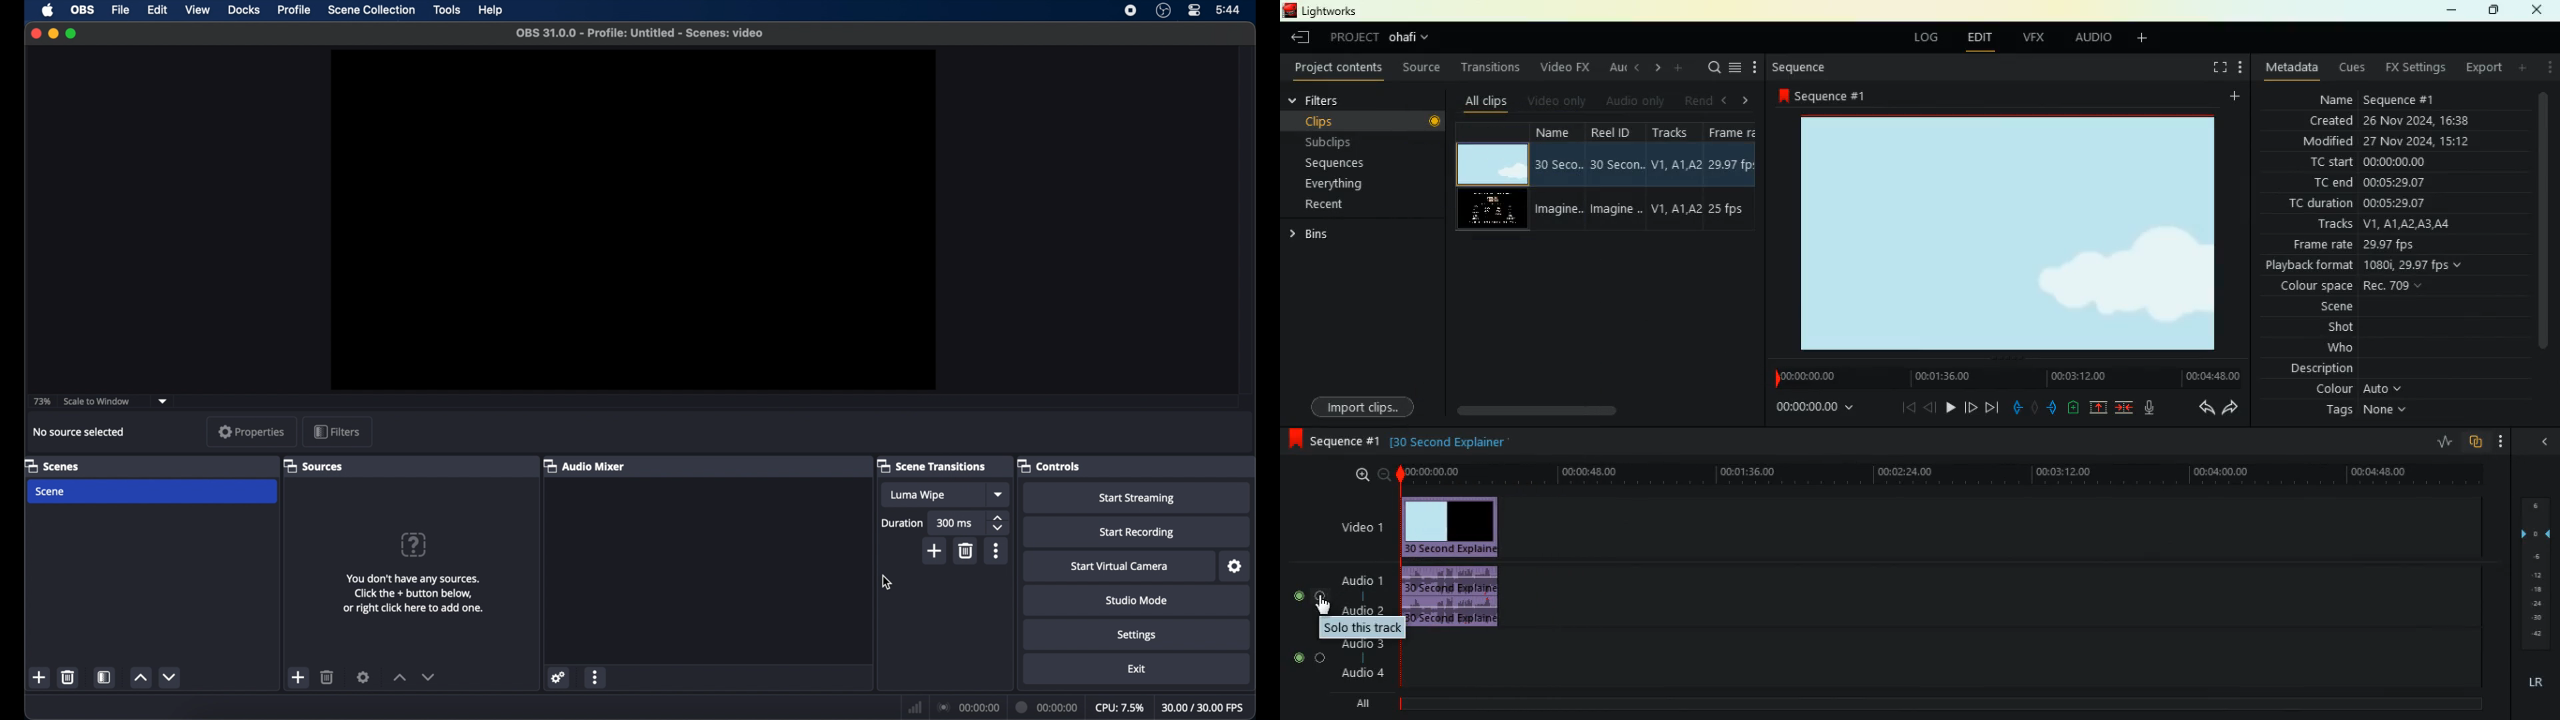 This screenshot has height=728, width=2576. I want to click on more, so click(2237, 67).